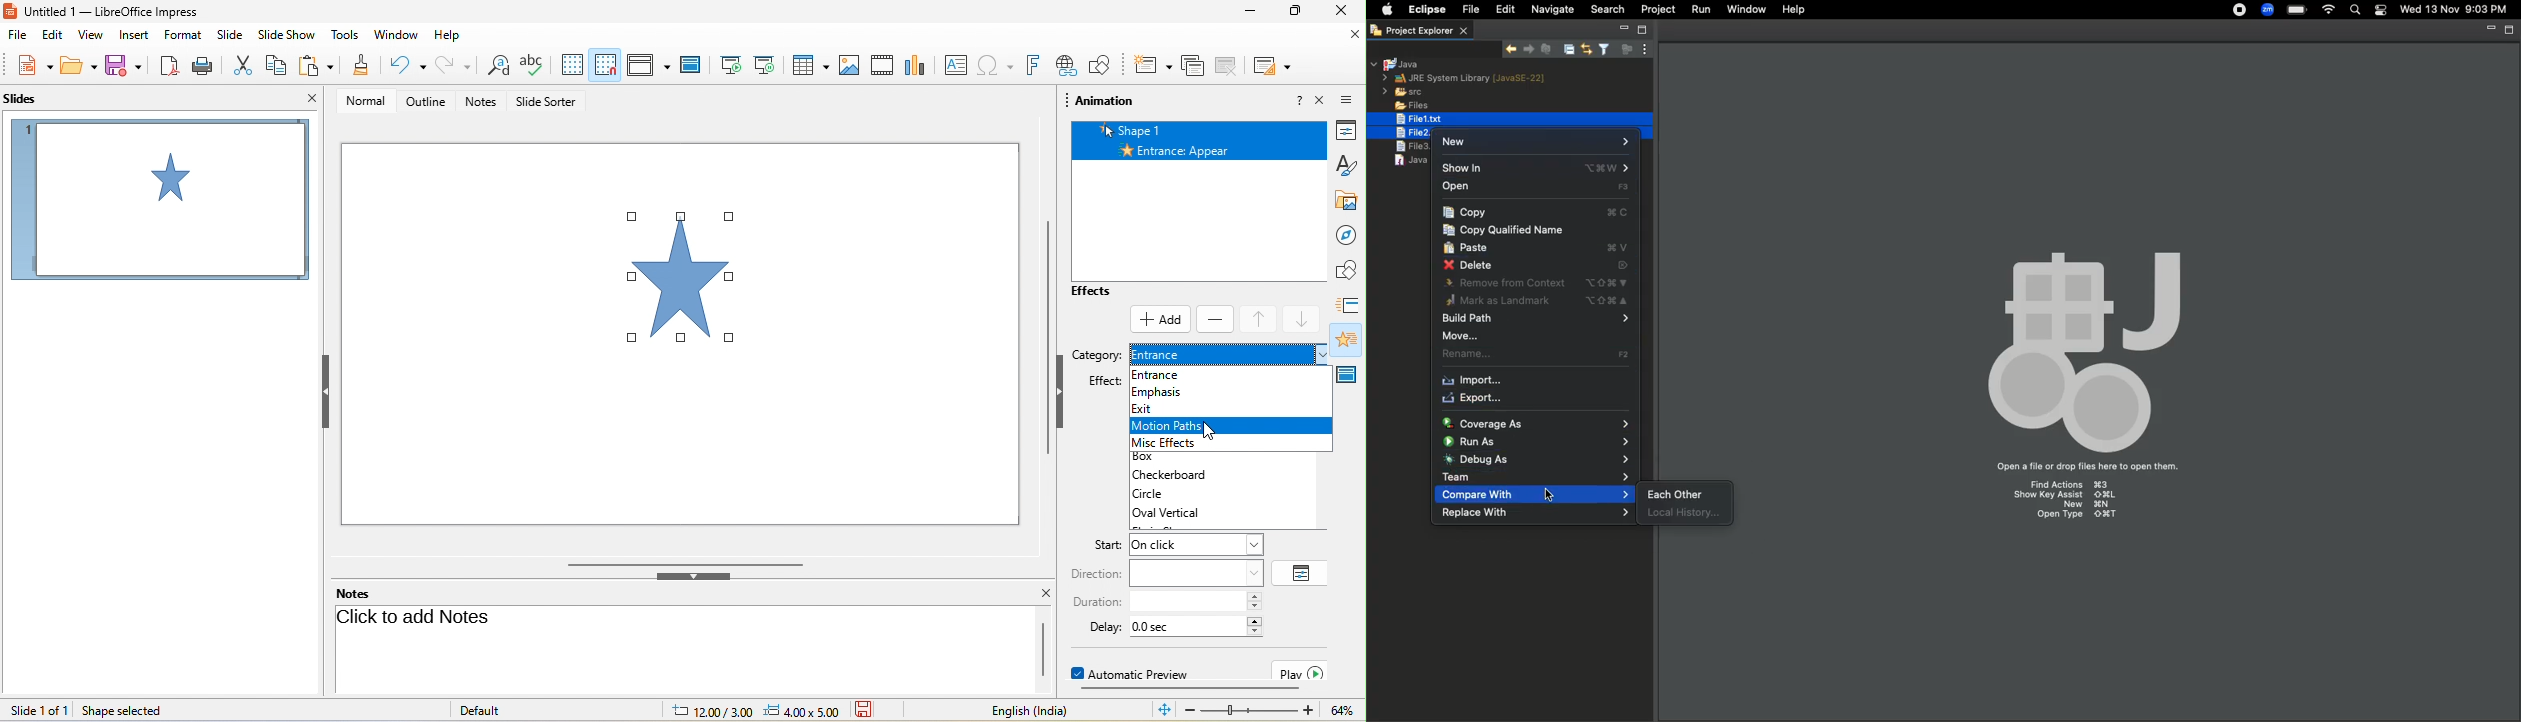 The height and width of the screenshot is (728, 2548). Describe the element at coordinates (1166, 442) in the screenshot. I see `misc effects` at that location.